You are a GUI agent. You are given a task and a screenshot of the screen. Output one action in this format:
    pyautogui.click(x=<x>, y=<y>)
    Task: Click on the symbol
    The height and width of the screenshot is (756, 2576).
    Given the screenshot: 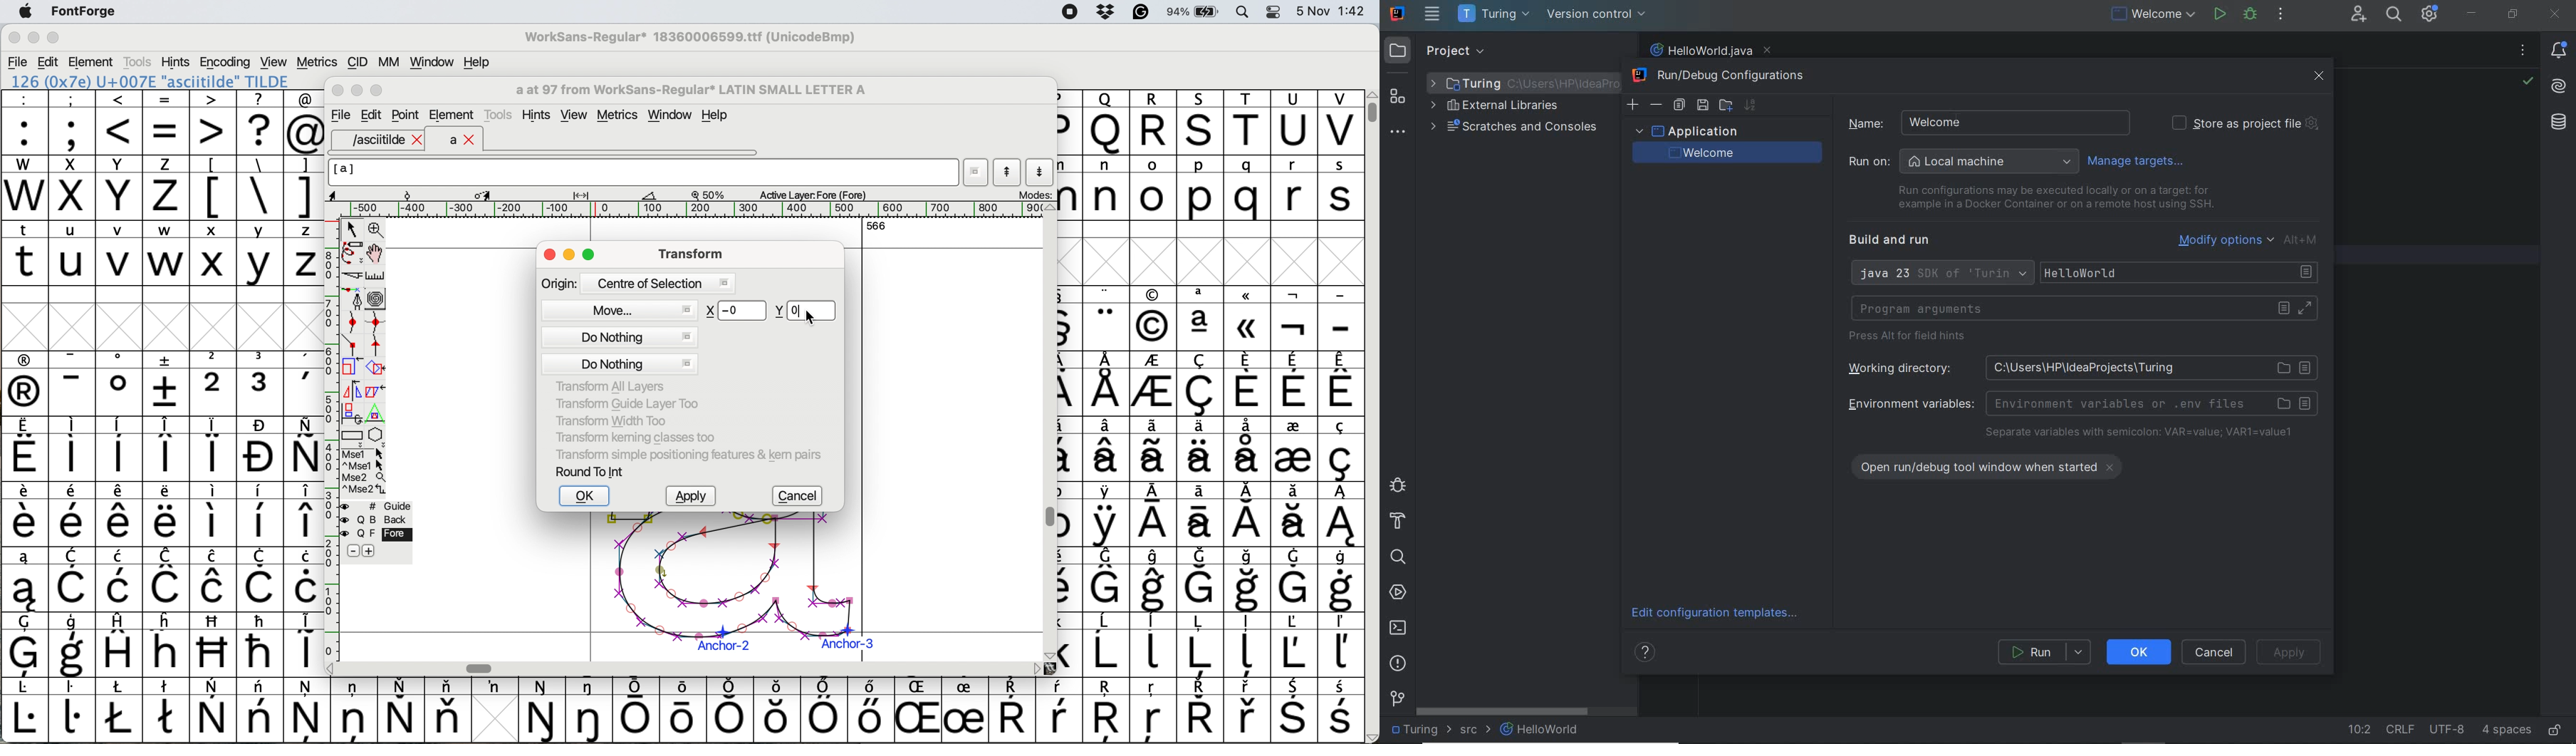 What is the action you would take?
    pyautogui.click(x=261, y=710)
    